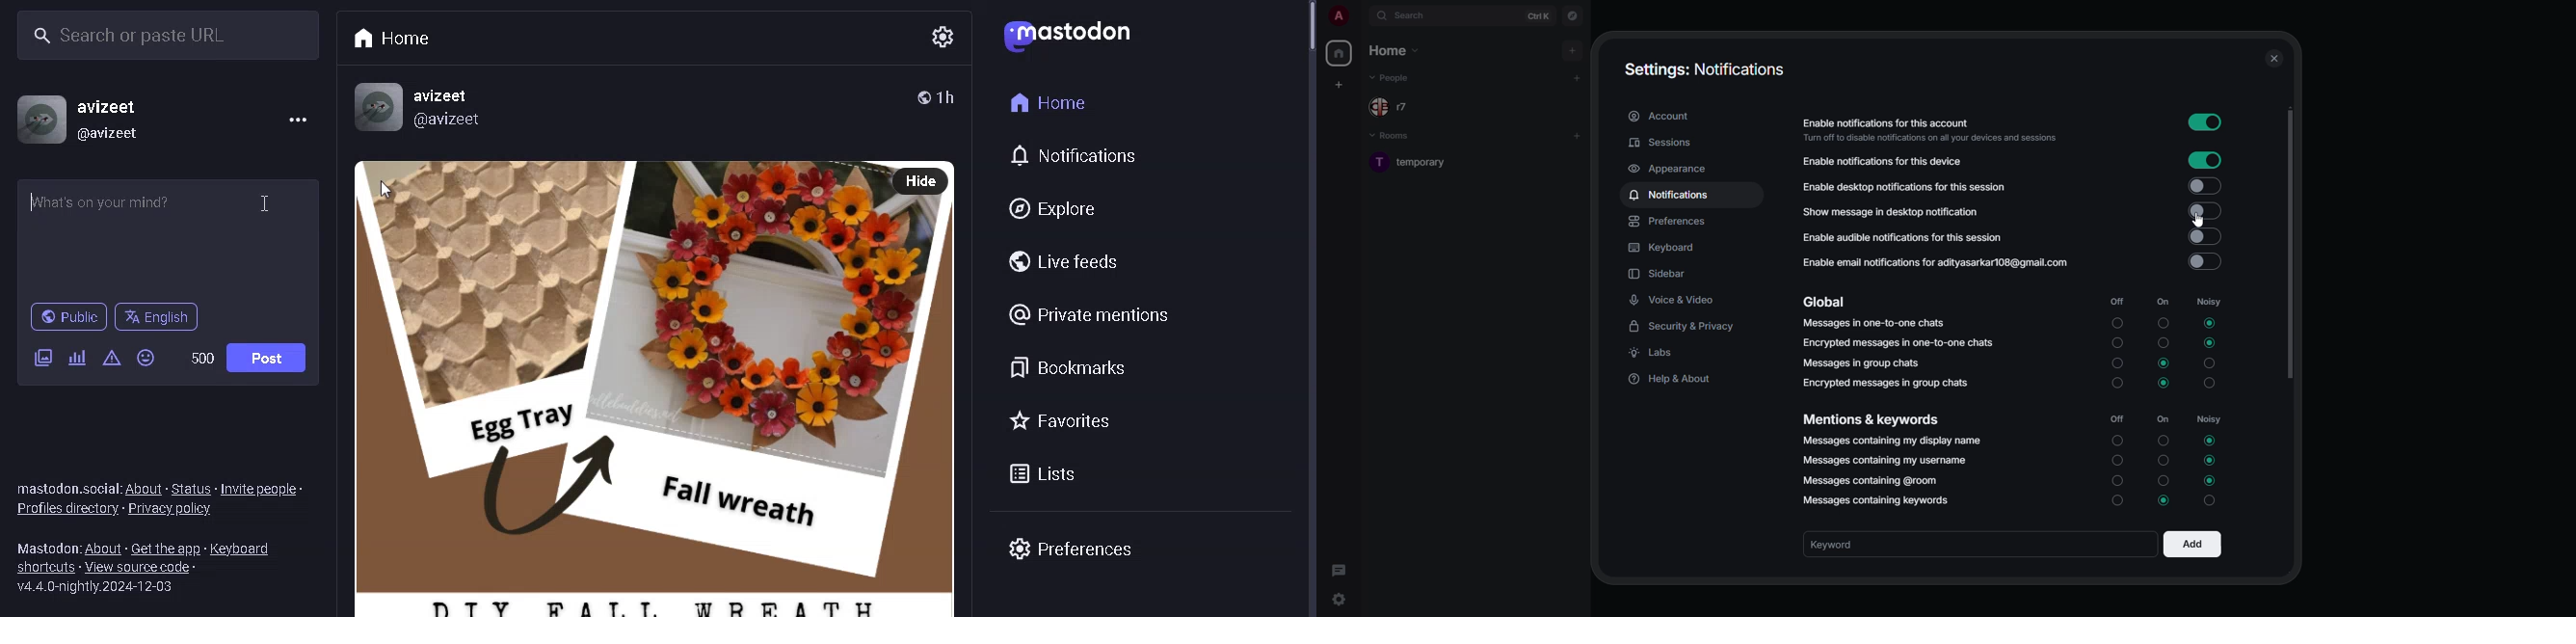  Describe the element at coordinates (1894, 440) in the screenshot. I see `messages containing name` at that location.